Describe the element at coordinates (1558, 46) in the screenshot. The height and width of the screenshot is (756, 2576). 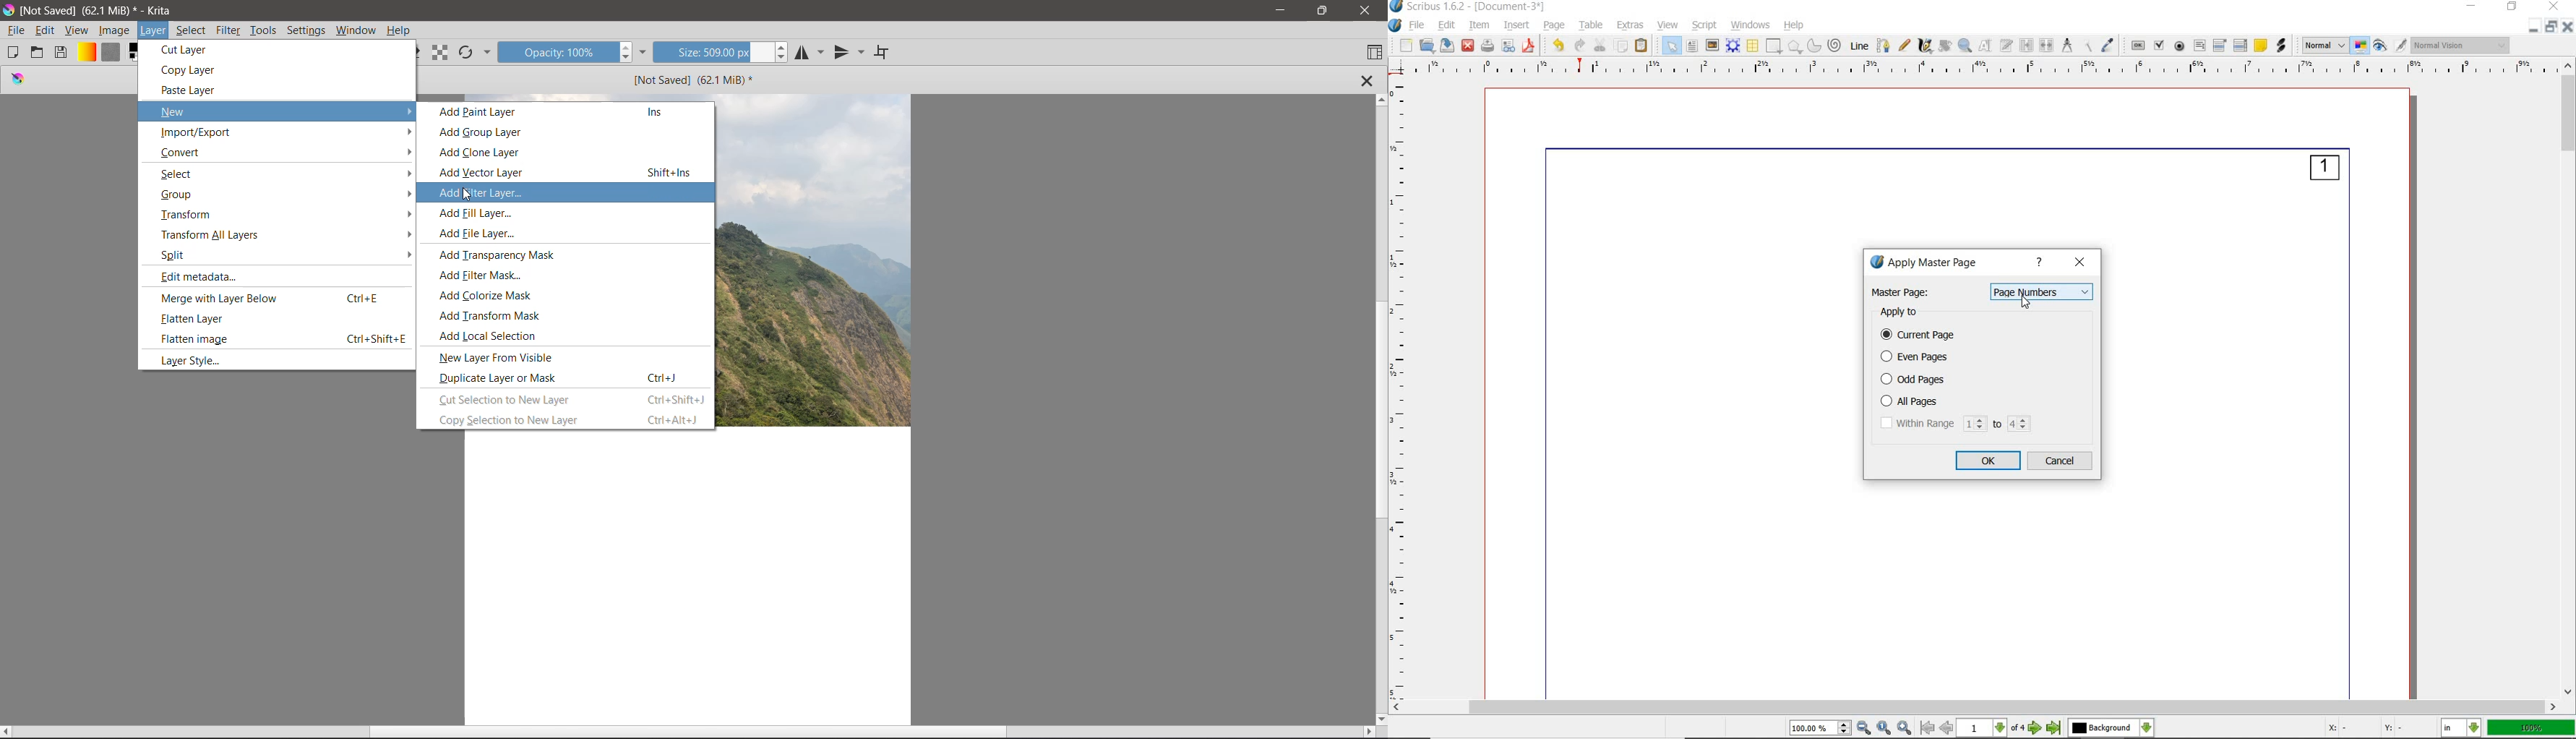
I see `undo` at that location.